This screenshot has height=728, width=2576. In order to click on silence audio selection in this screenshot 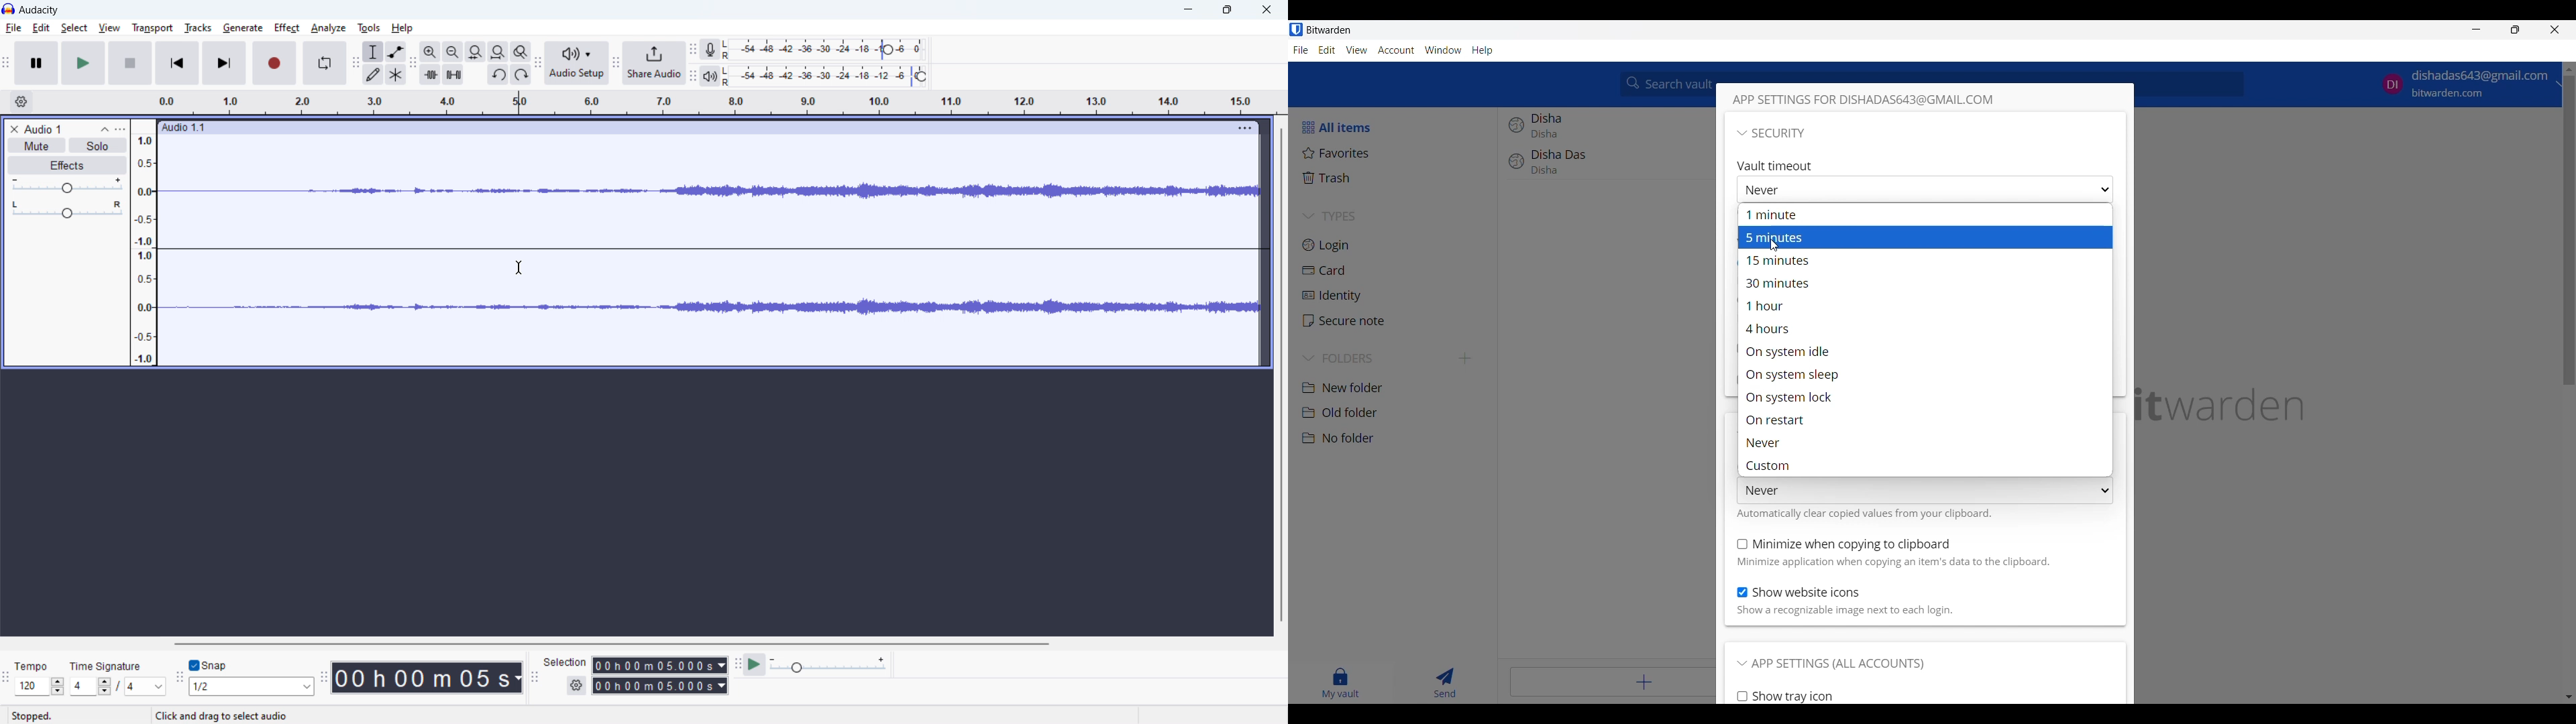, I will do `click(453, 74)`.